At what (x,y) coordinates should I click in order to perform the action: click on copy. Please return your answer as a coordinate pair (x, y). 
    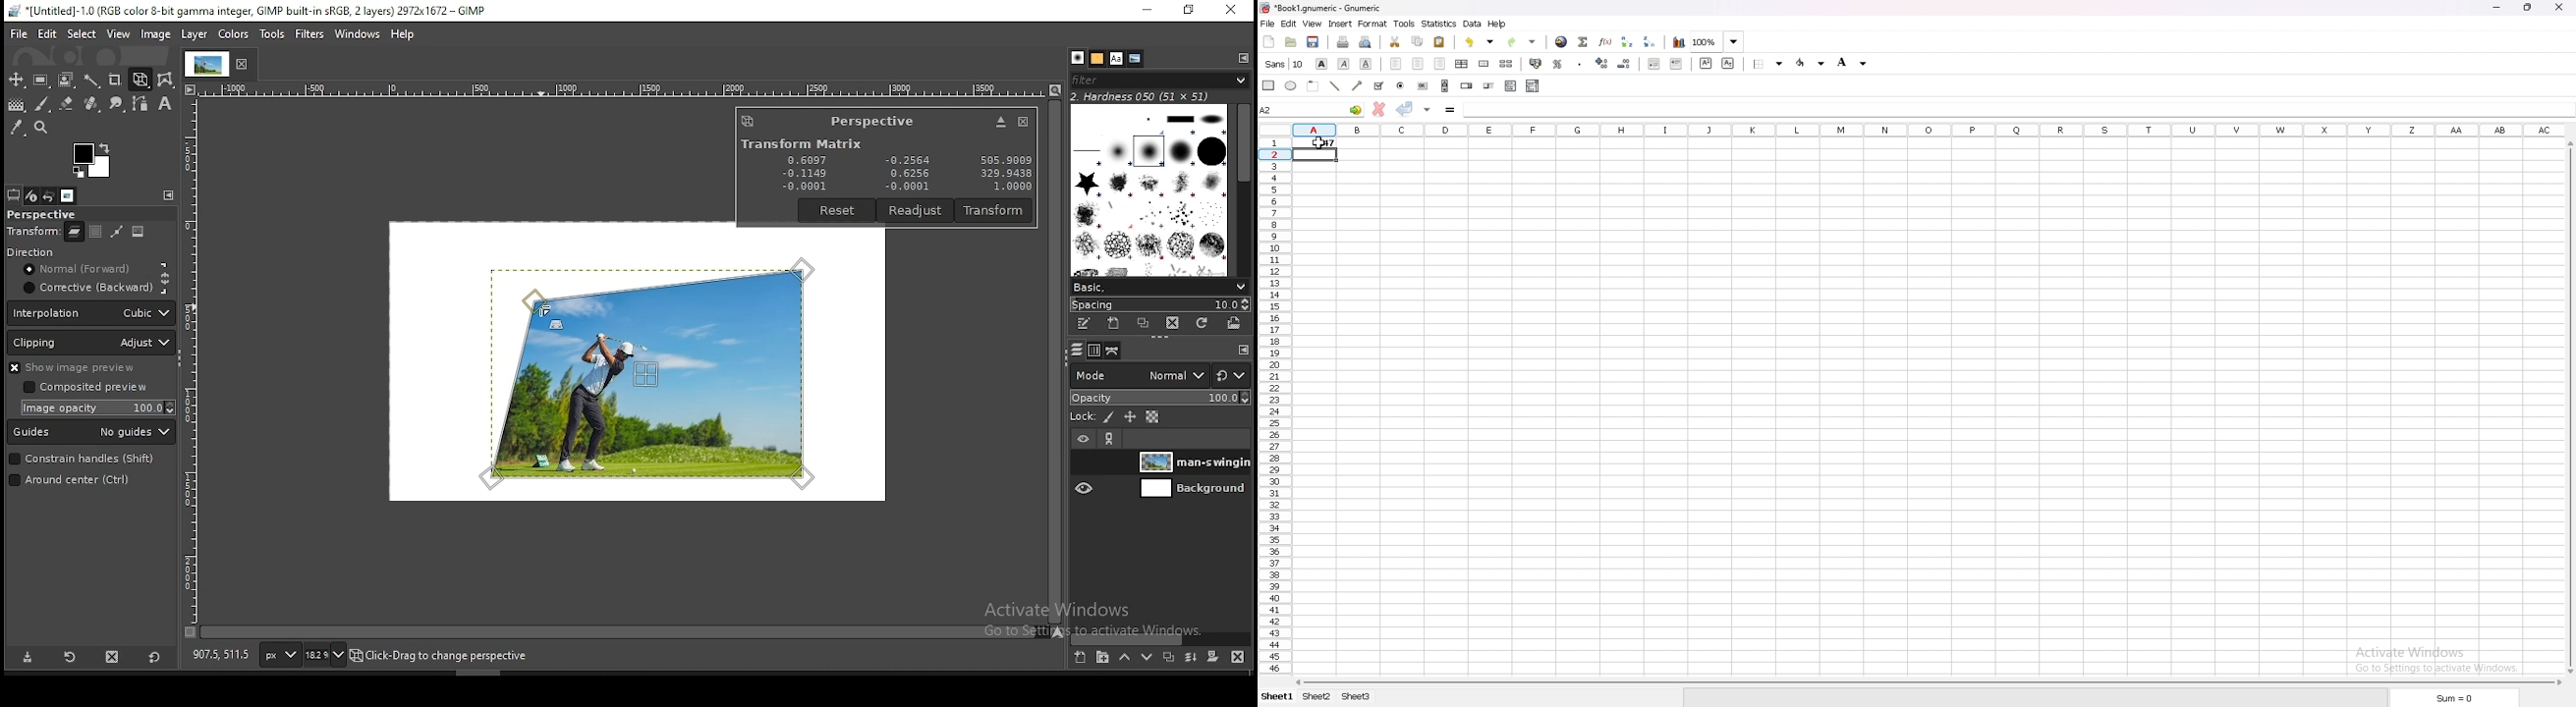
    Looking at the image, I should click on (1418, 41).